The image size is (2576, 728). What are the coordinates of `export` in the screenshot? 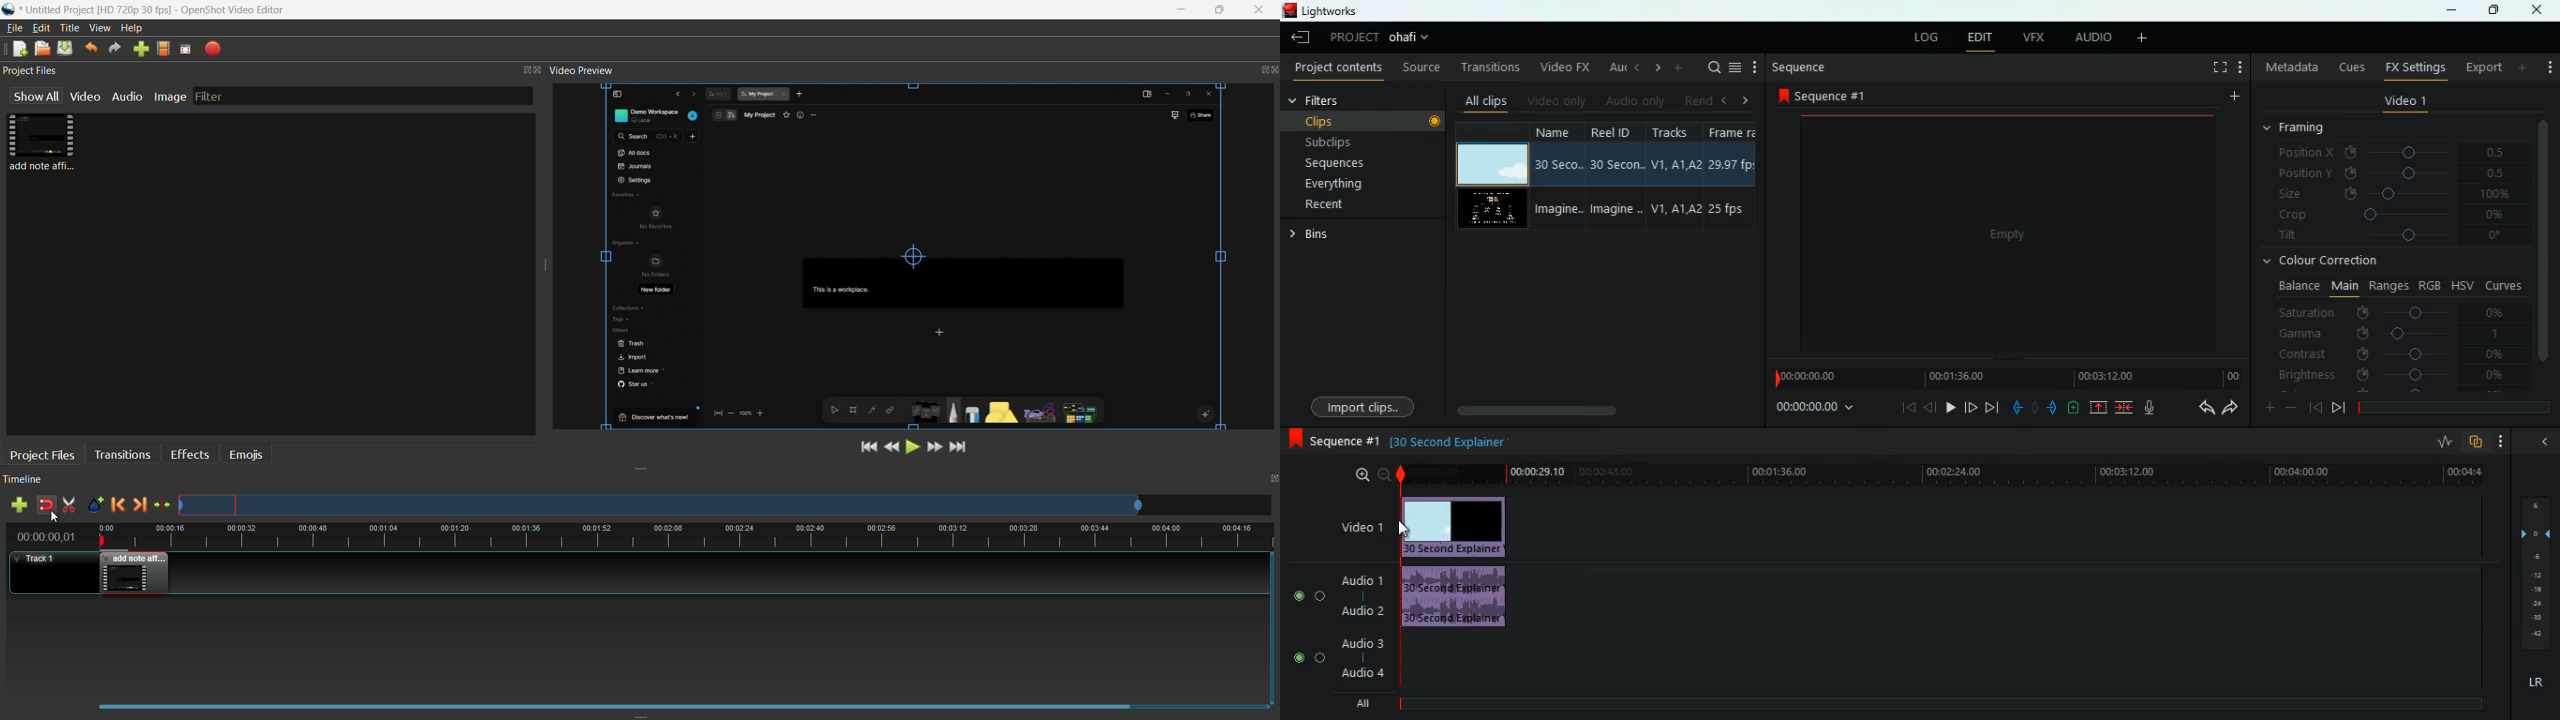 It's located at (2479, 67).